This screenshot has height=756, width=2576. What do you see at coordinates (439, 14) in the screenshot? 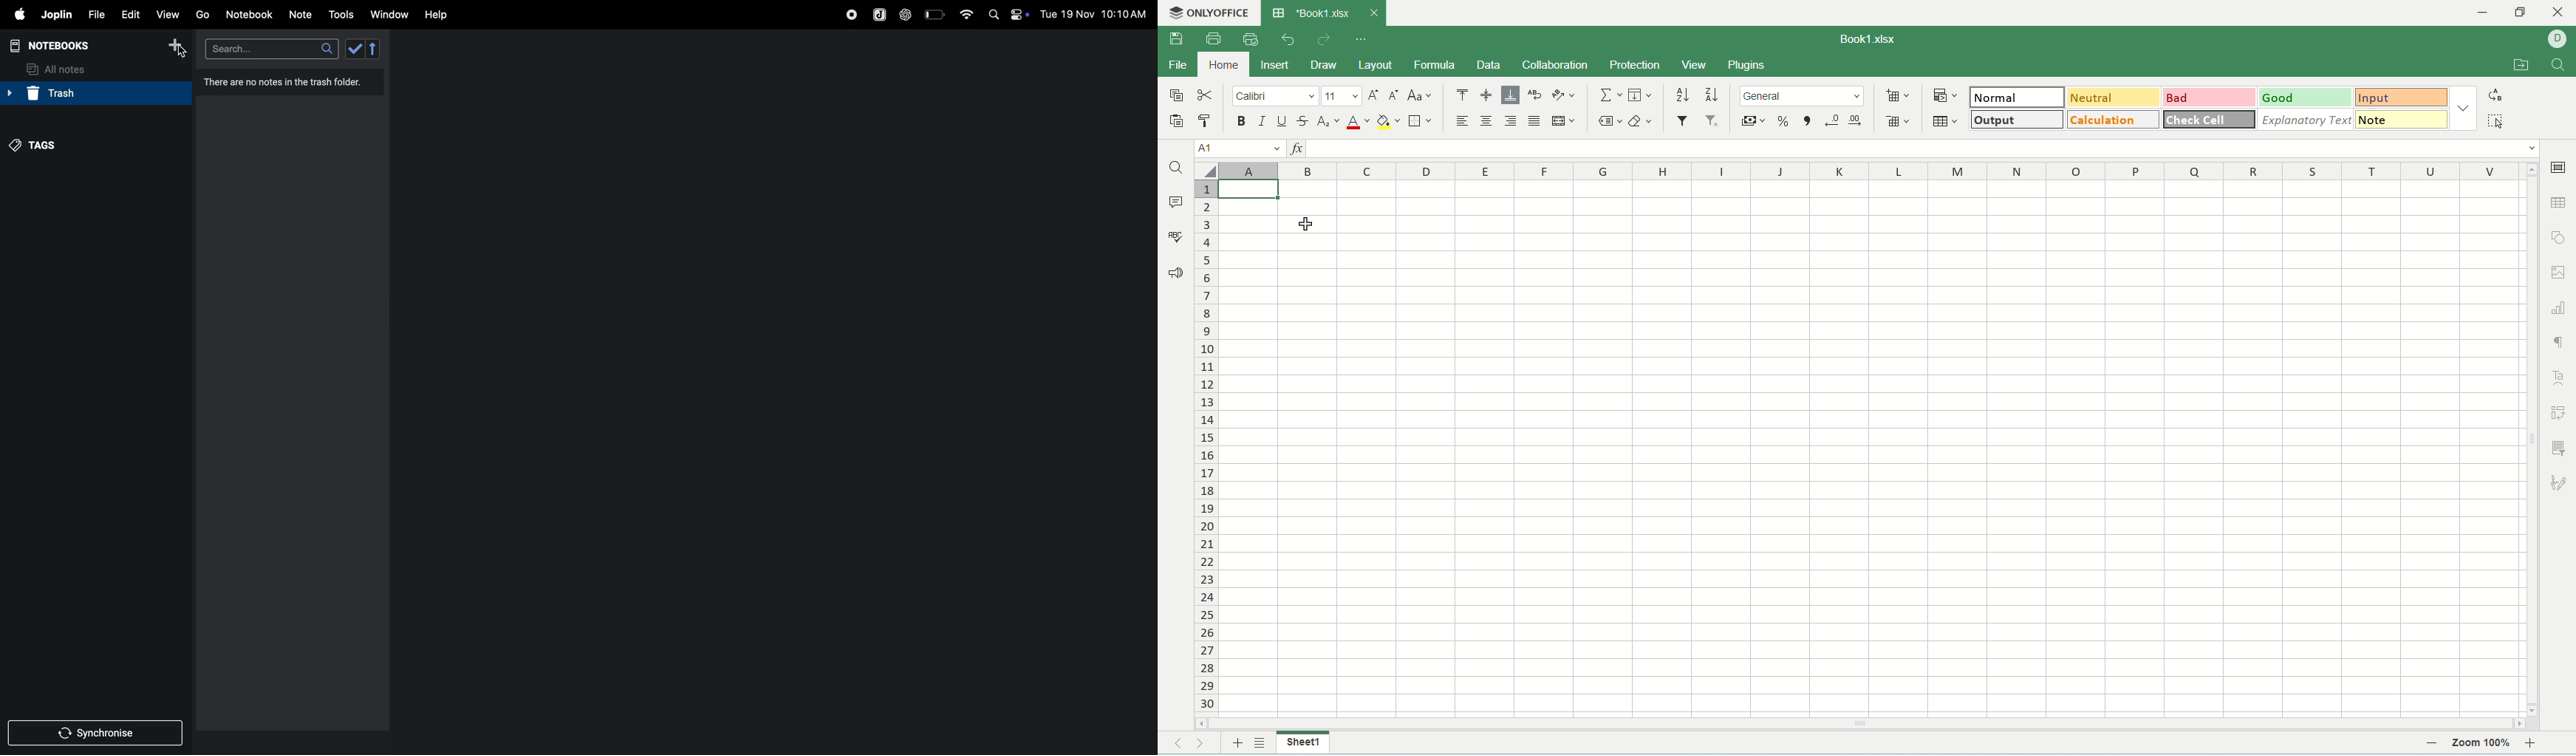
I see `help` at bounding box center [439, 14].